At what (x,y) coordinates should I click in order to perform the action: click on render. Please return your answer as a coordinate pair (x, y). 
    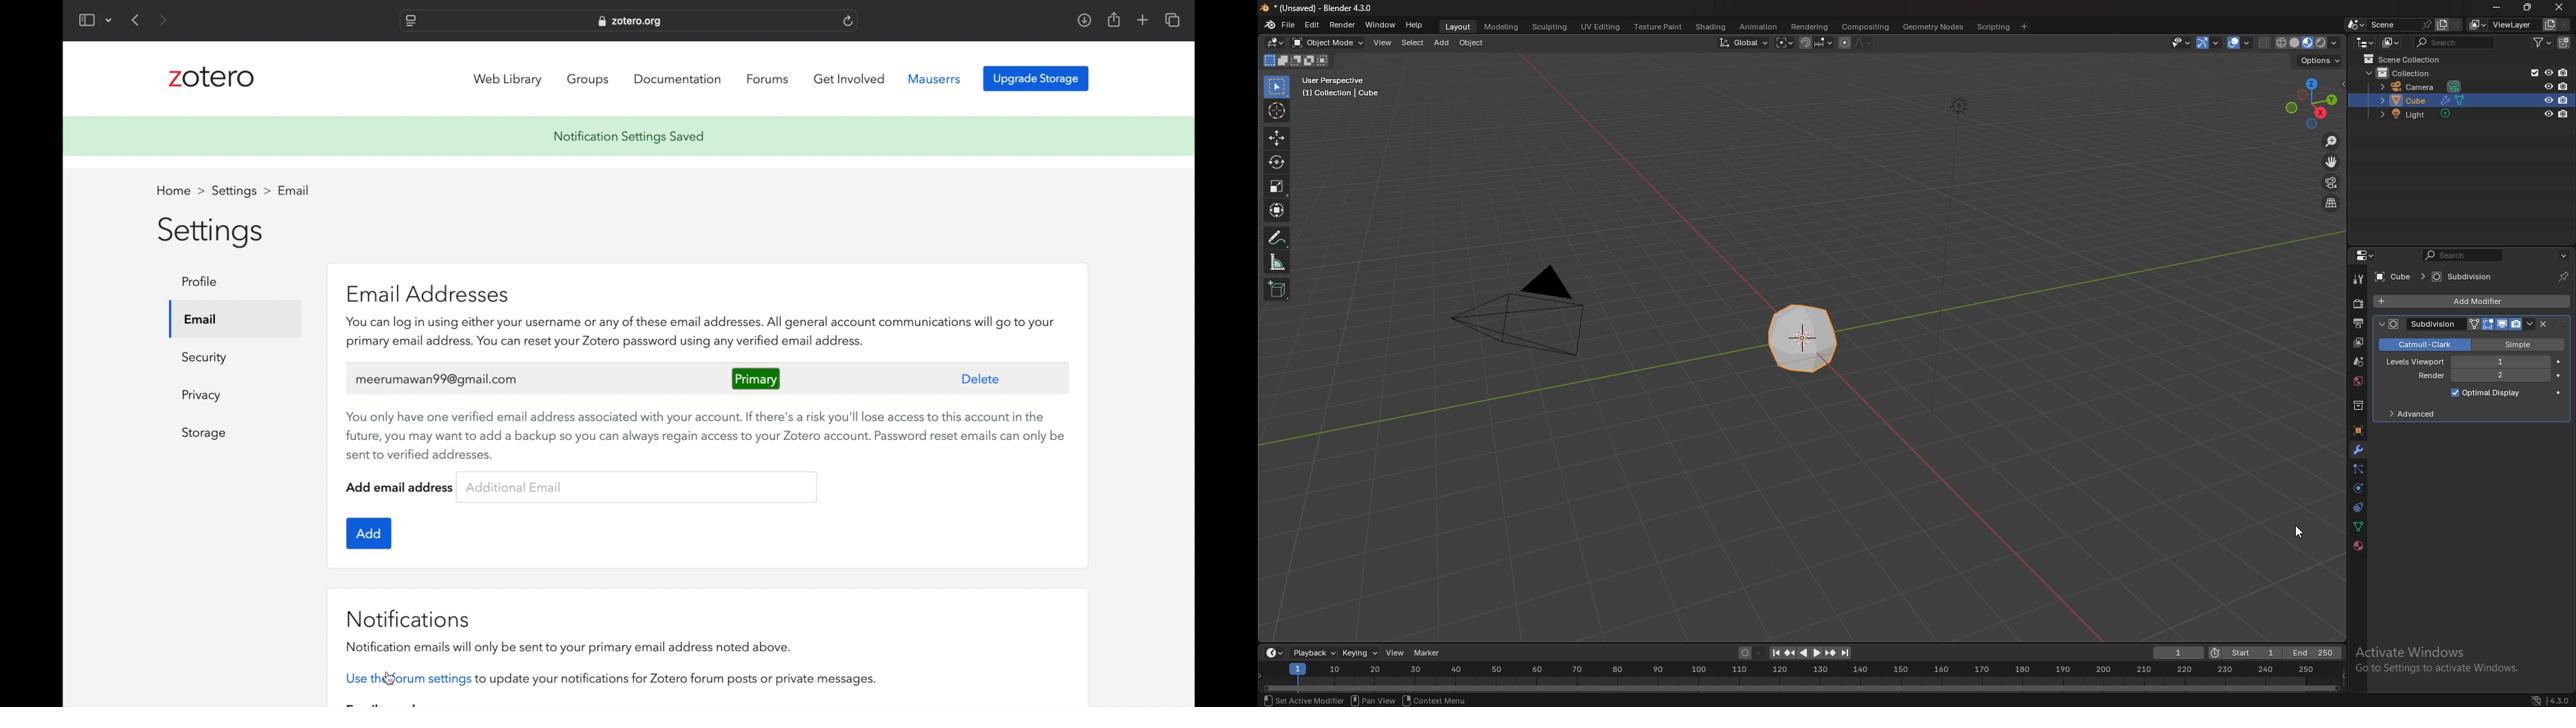
    Looking at the image, I should click on (2477, 375).